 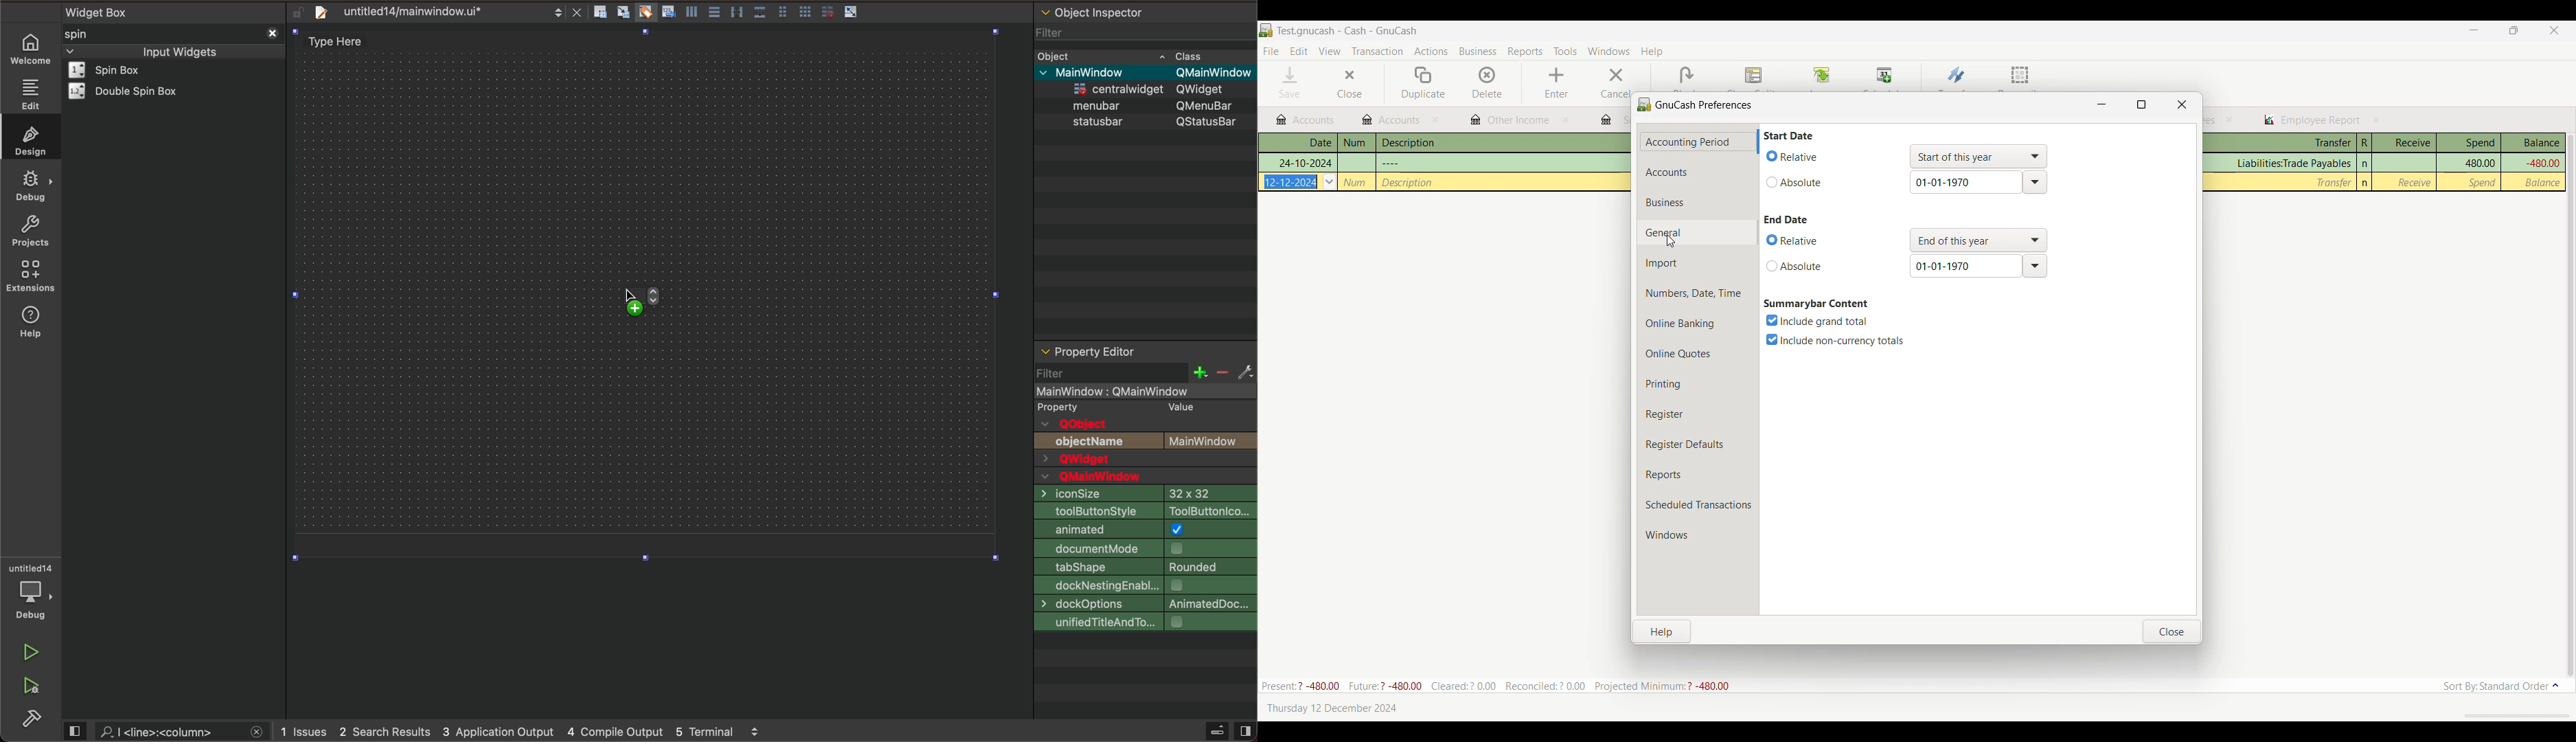 I want to click on Show in smaller tab, so click(x=2514, y=30).